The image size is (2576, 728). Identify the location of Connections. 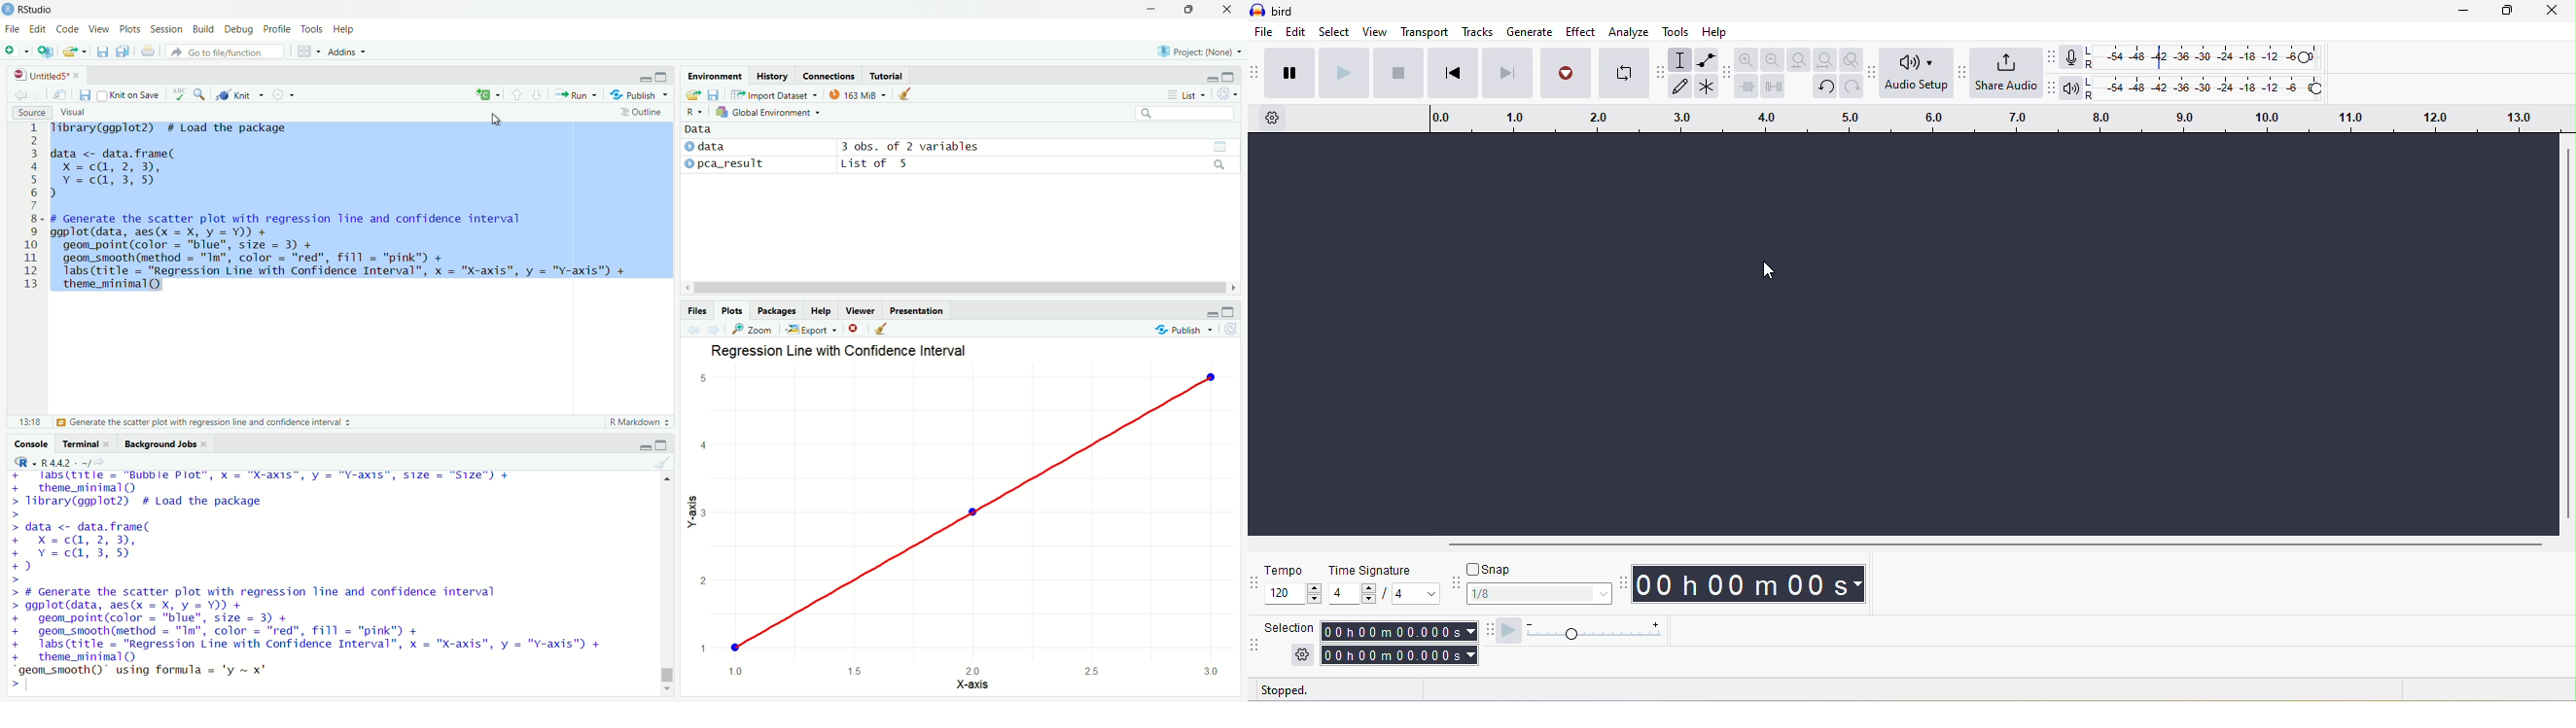
(830, 75).